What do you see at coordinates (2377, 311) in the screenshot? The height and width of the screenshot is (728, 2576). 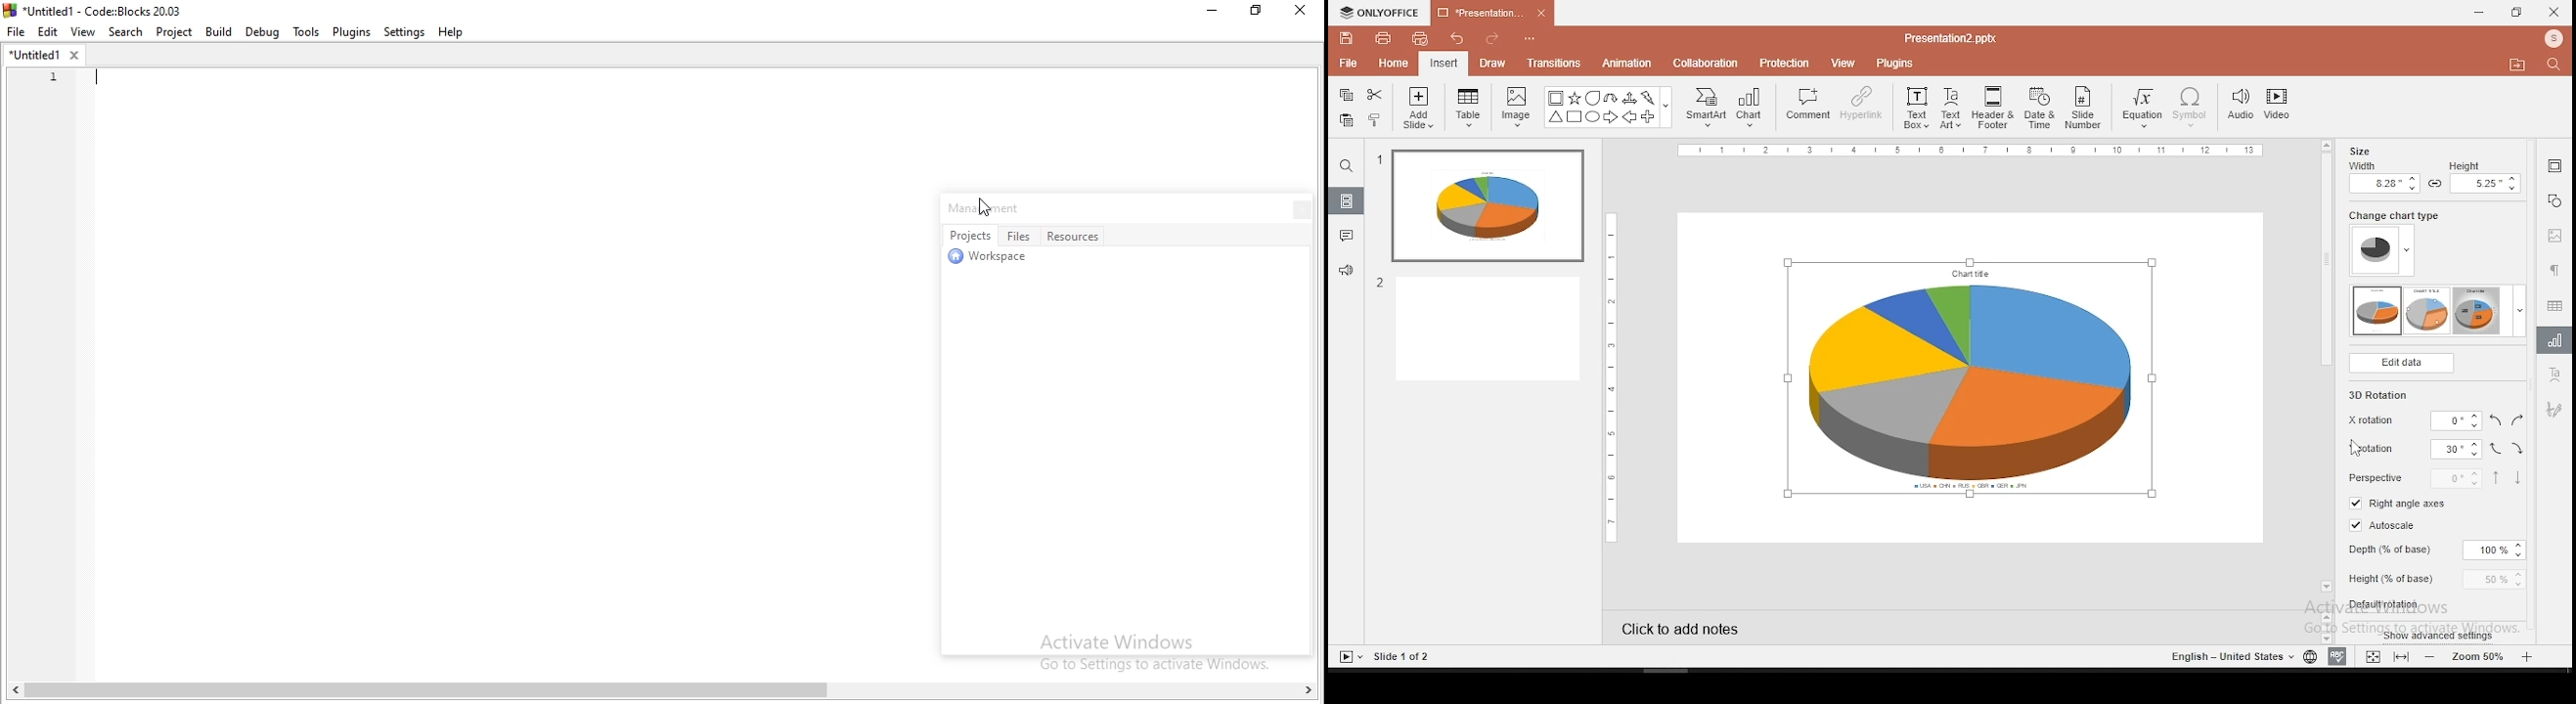 I see `style 1` at bounding box center [2377, 311].